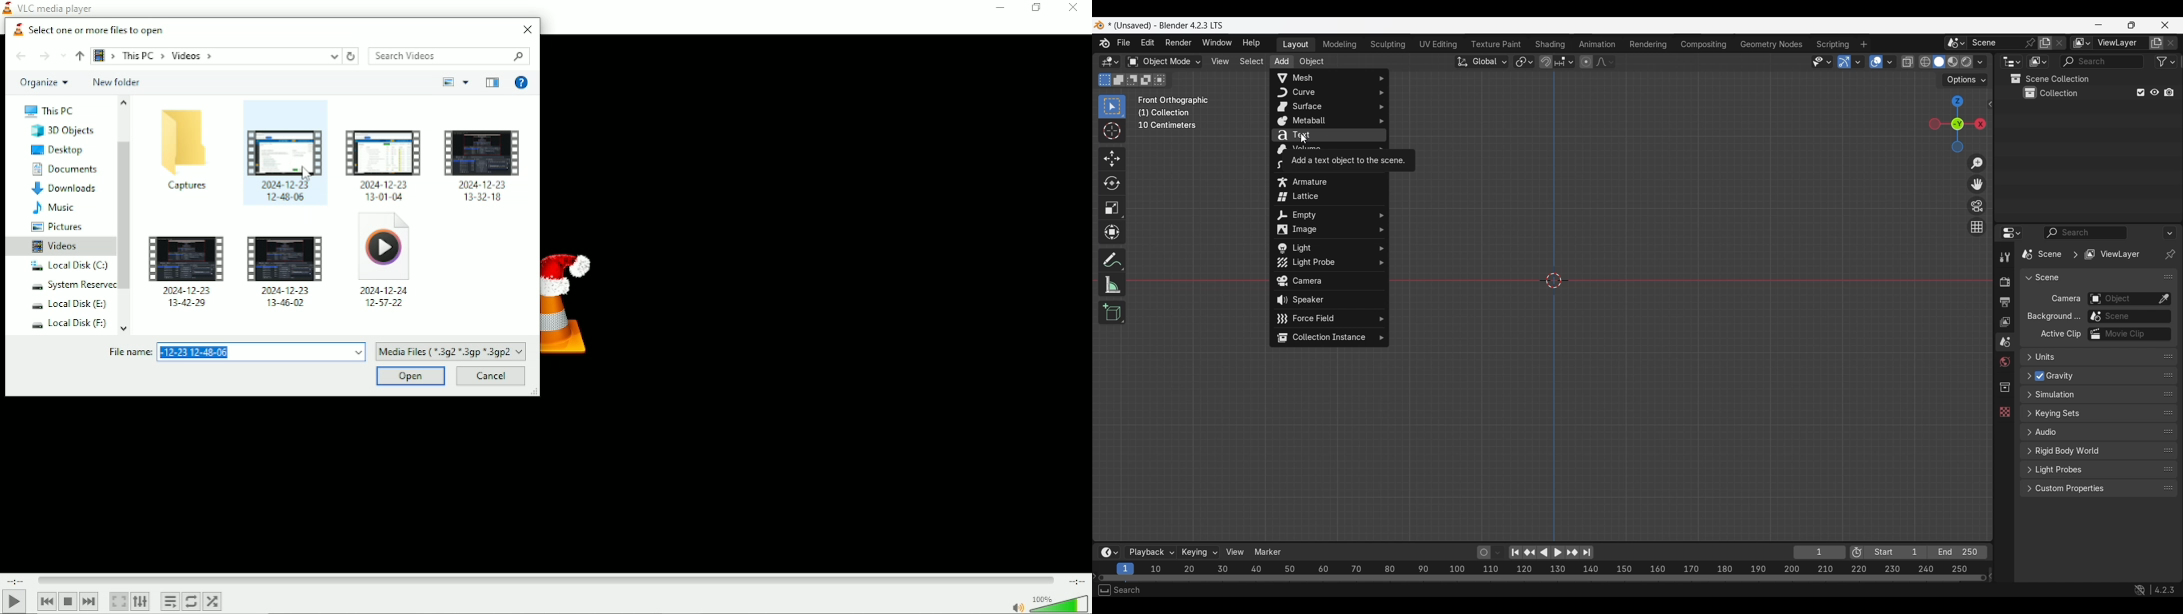  I want to click on Click to expand Light Probes, so click(2091, 470).